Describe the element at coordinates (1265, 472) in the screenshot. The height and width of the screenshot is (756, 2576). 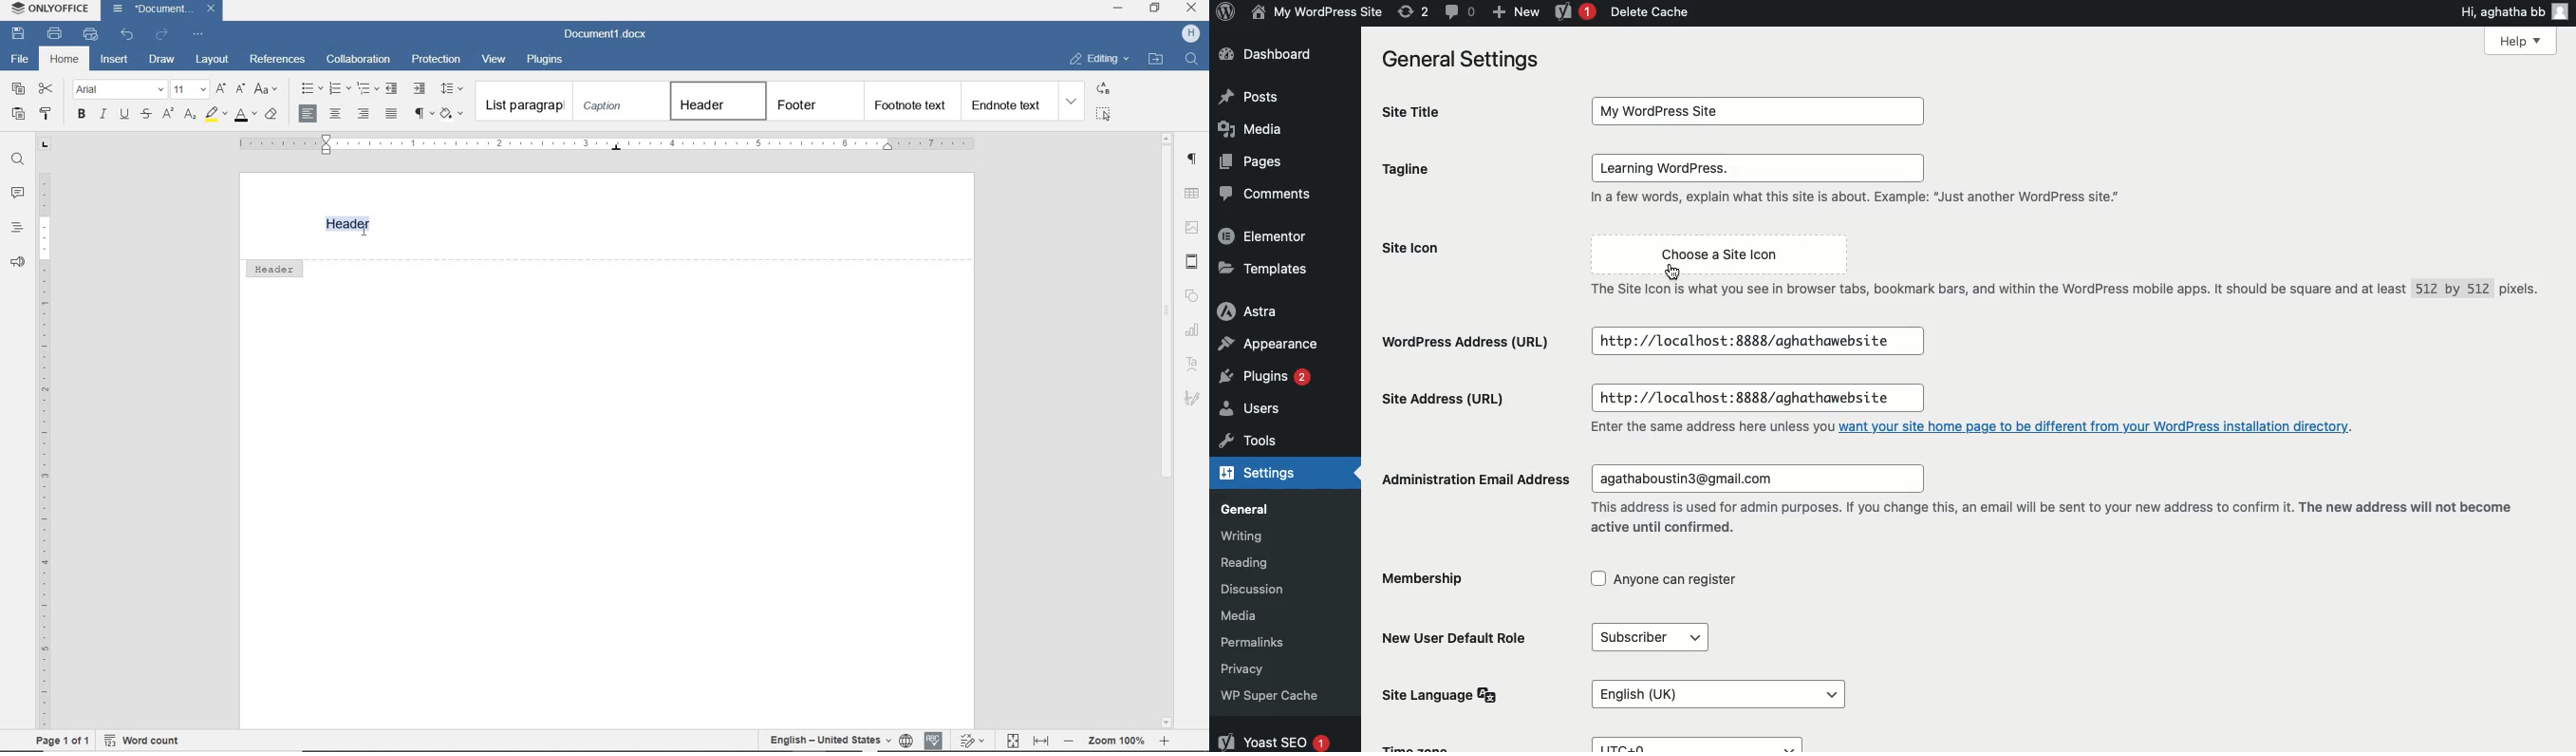
I see `Settings` at that location.